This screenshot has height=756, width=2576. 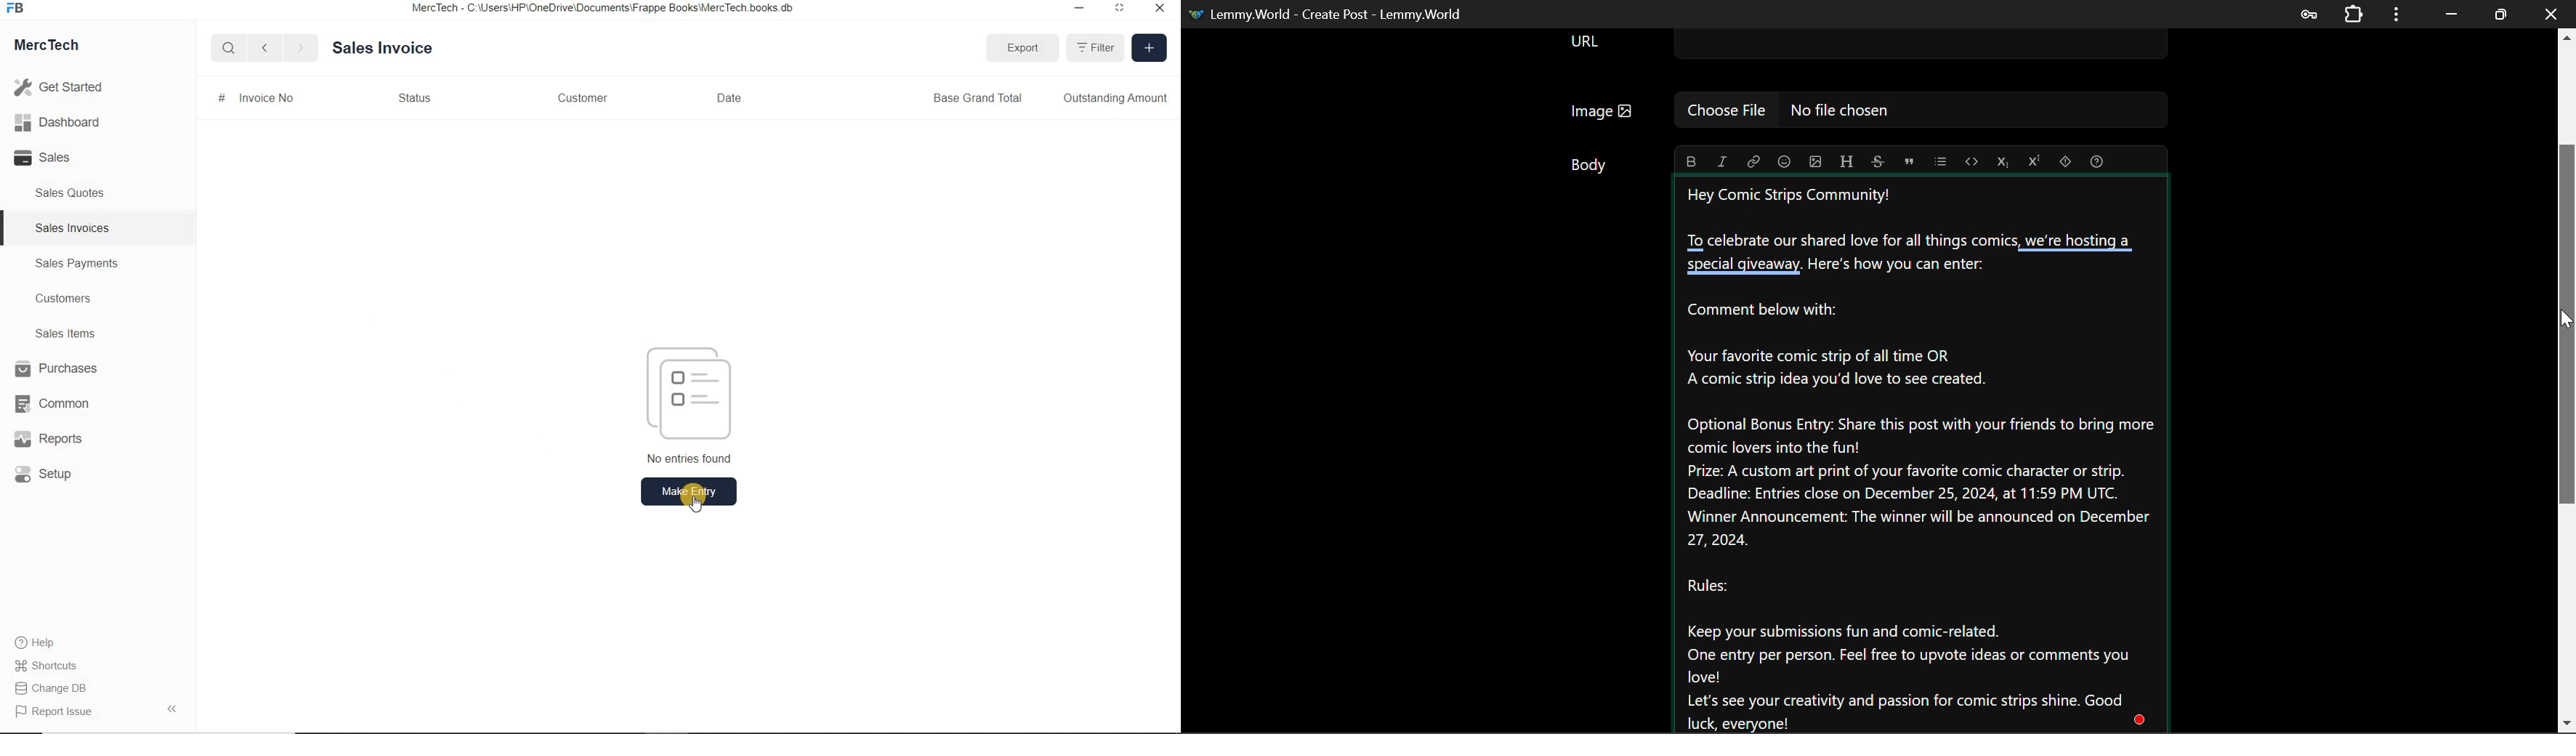 What do you see at coordinates (2307, 14) in the screenshot?
I see `Saved Password Data` at bounding box center [2307, 14].